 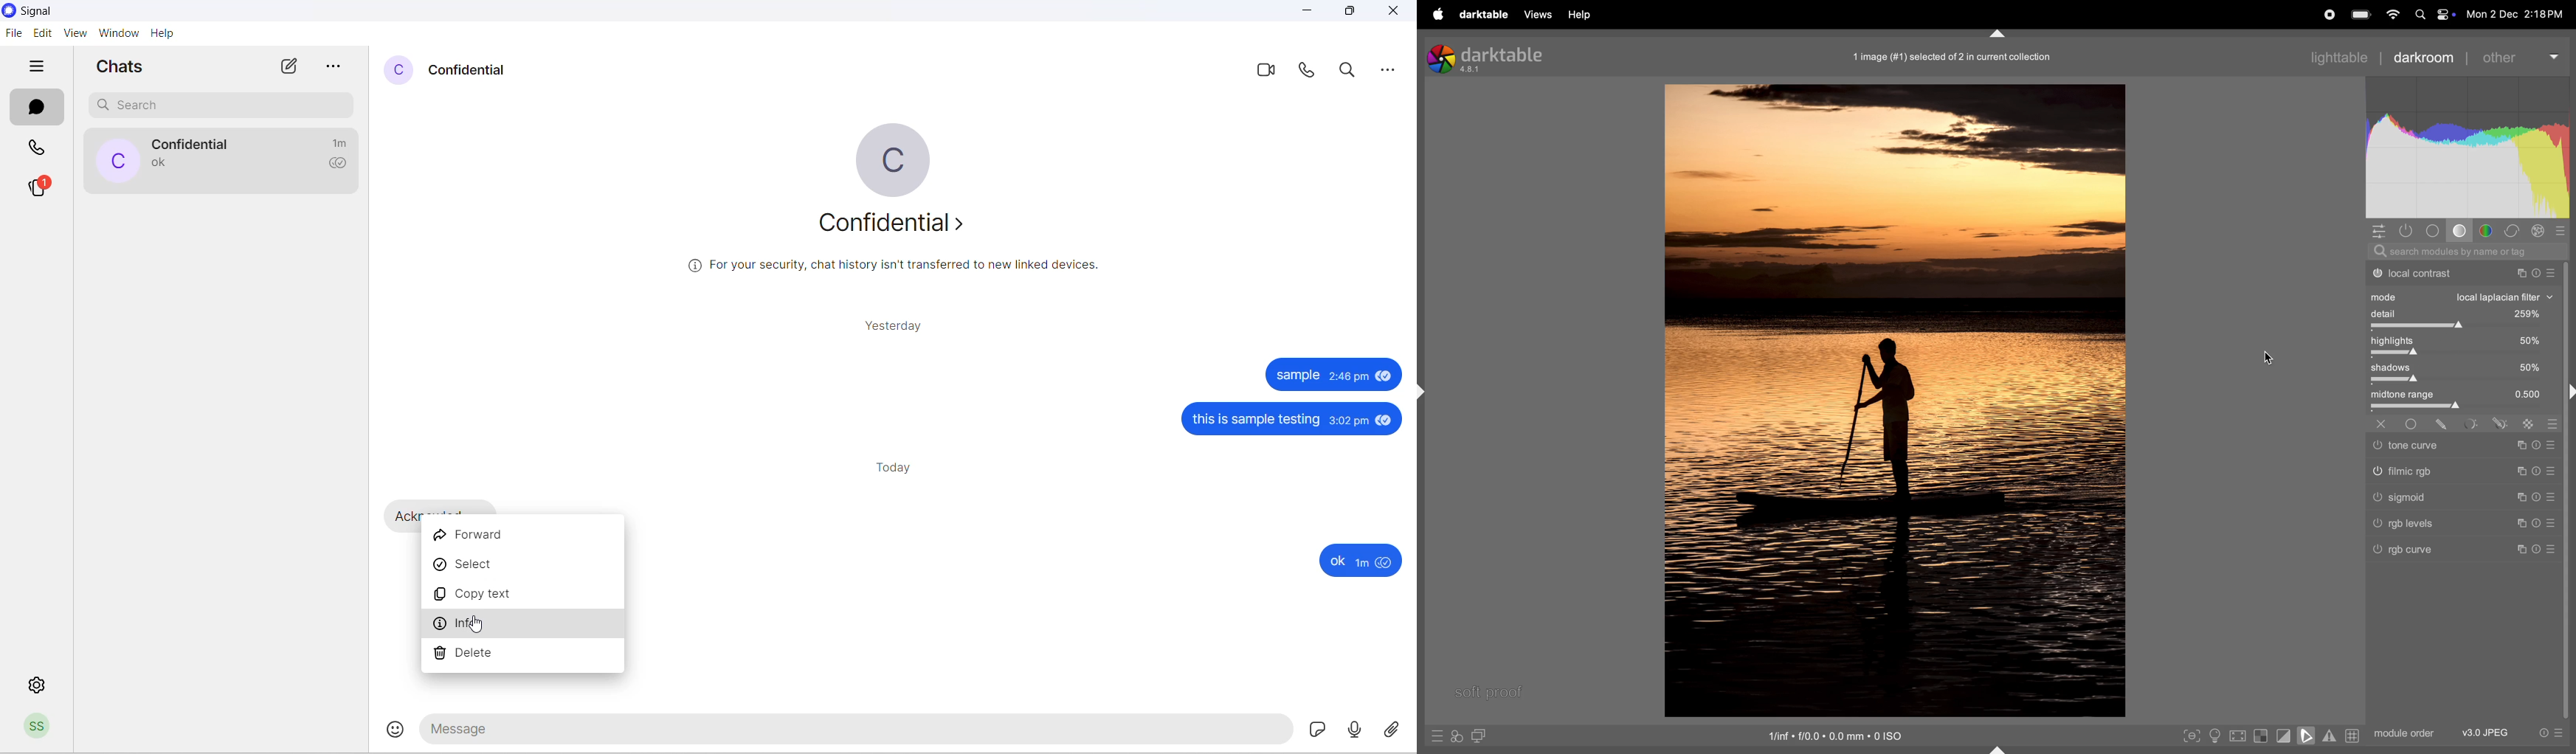 I want to click on toggle high quality processing, so click(x=2236, y=736).